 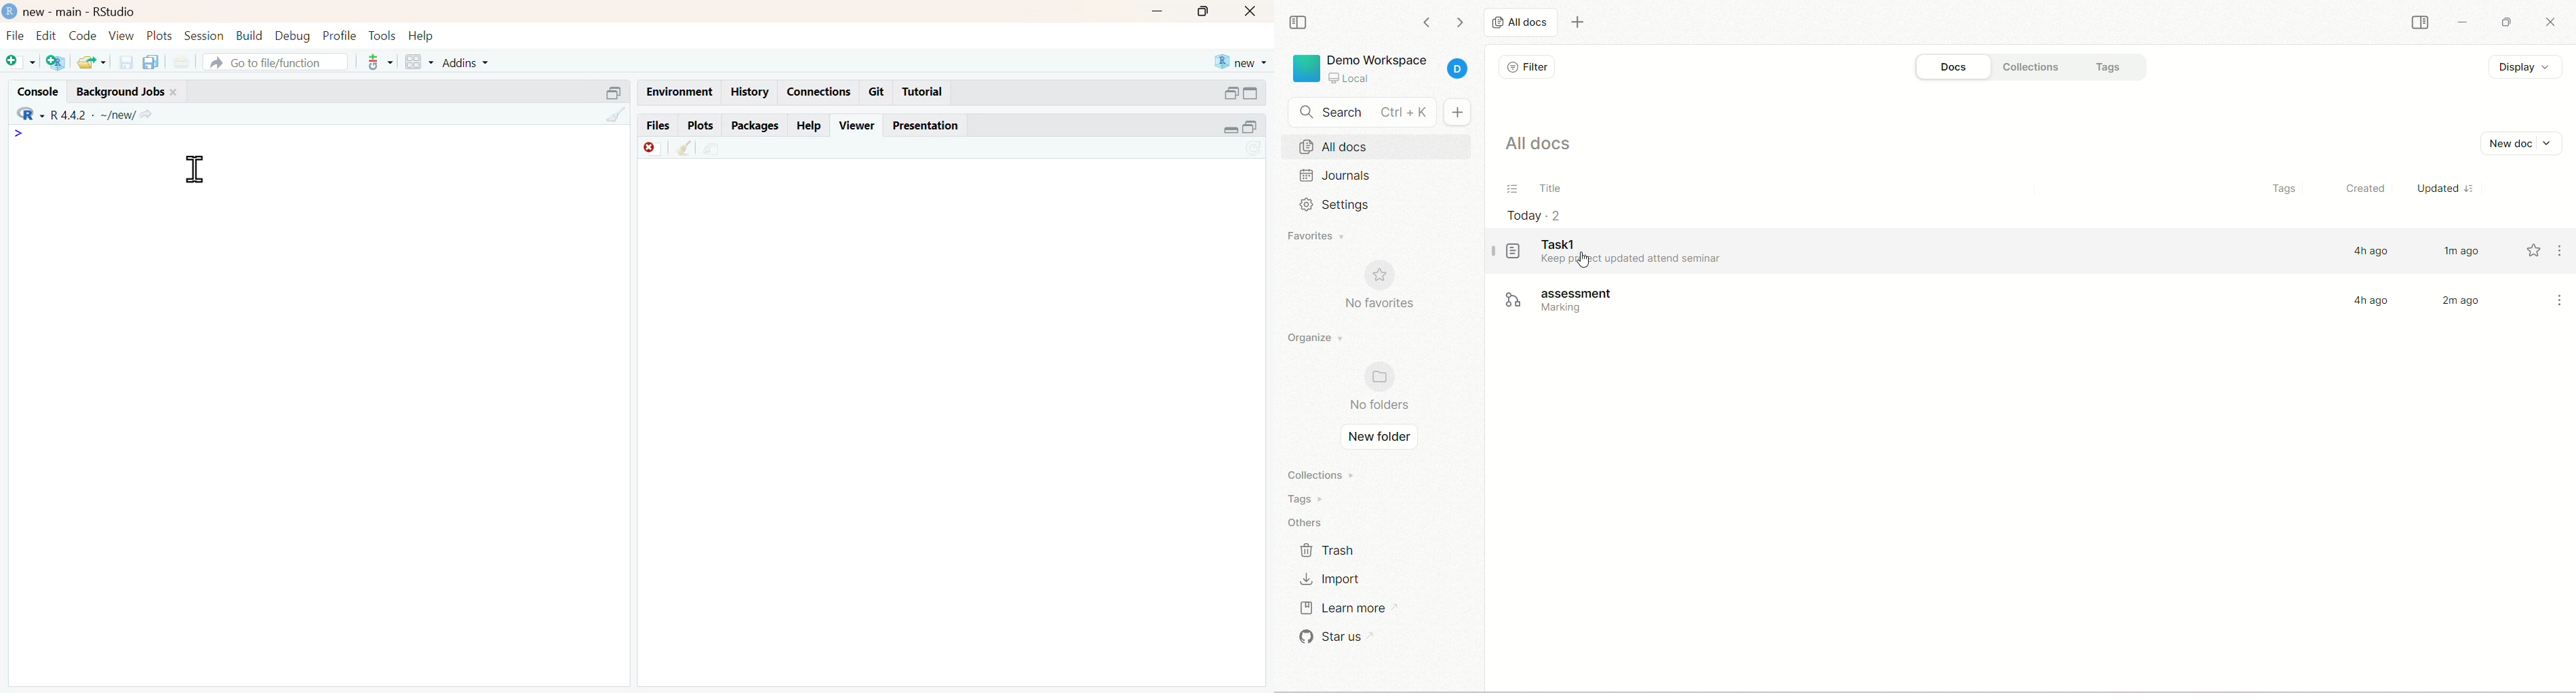 What do you see at coordinates (2419, 22) in the screenshot?
I see `collapse sidebar` at bounding box center [2419, 22].